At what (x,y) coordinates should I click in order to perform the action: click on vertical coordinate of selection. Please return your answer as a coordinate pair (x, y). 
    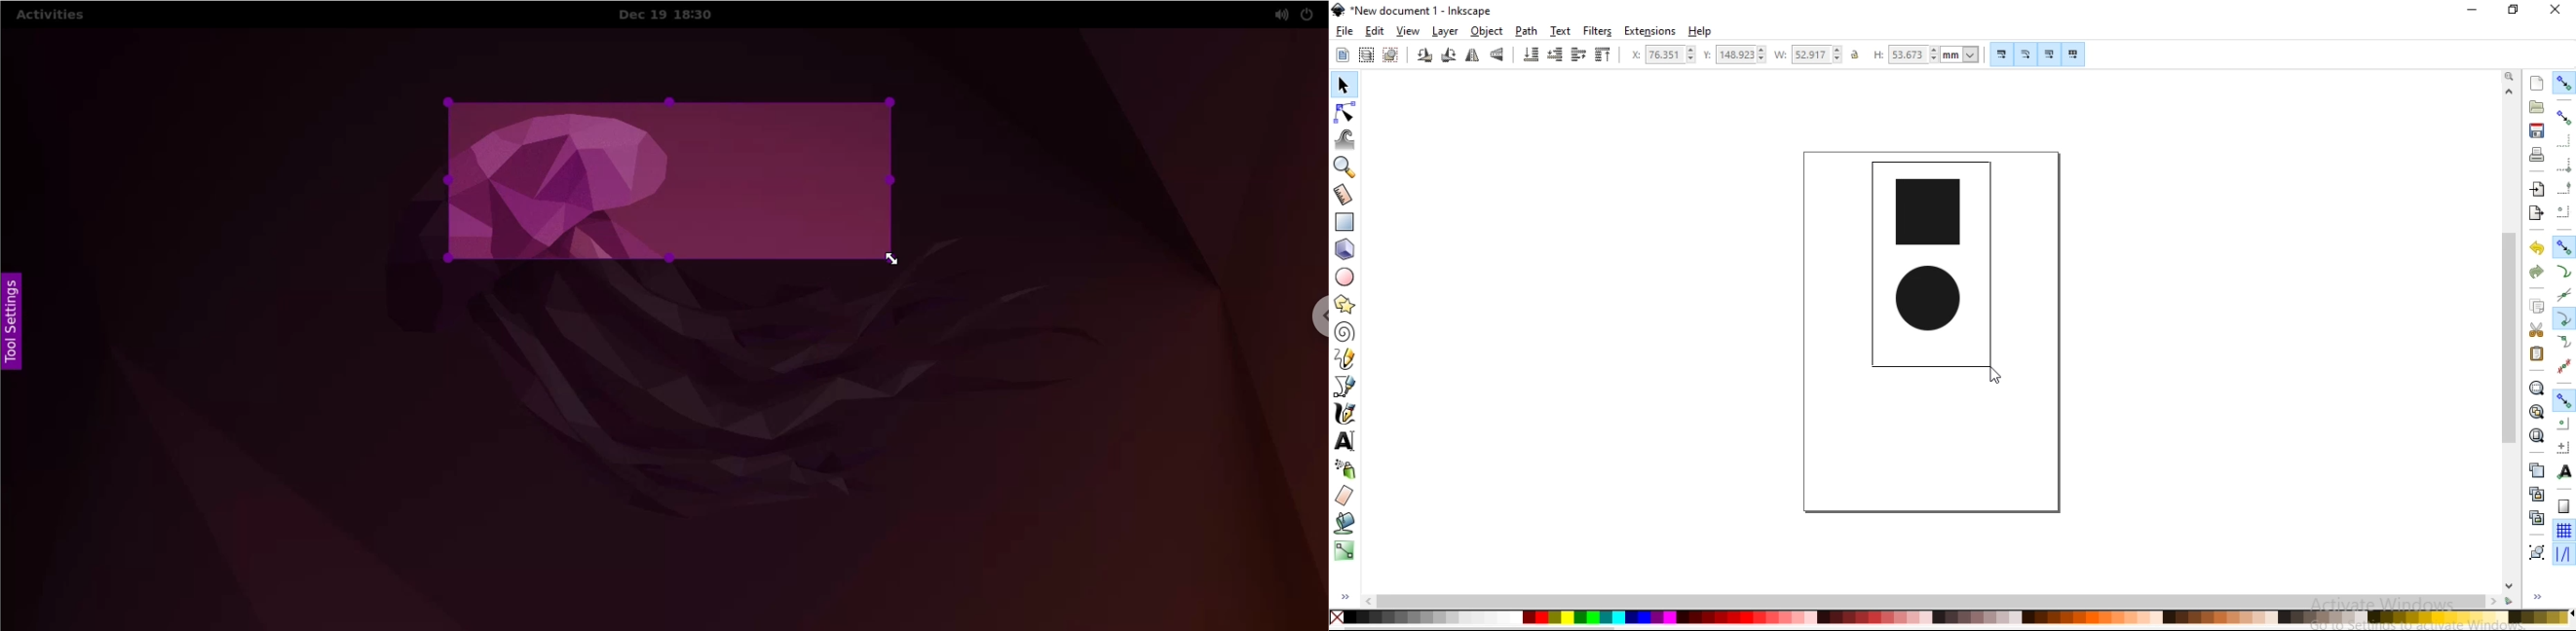
    Looking at the image, I should click on (1732, 56).